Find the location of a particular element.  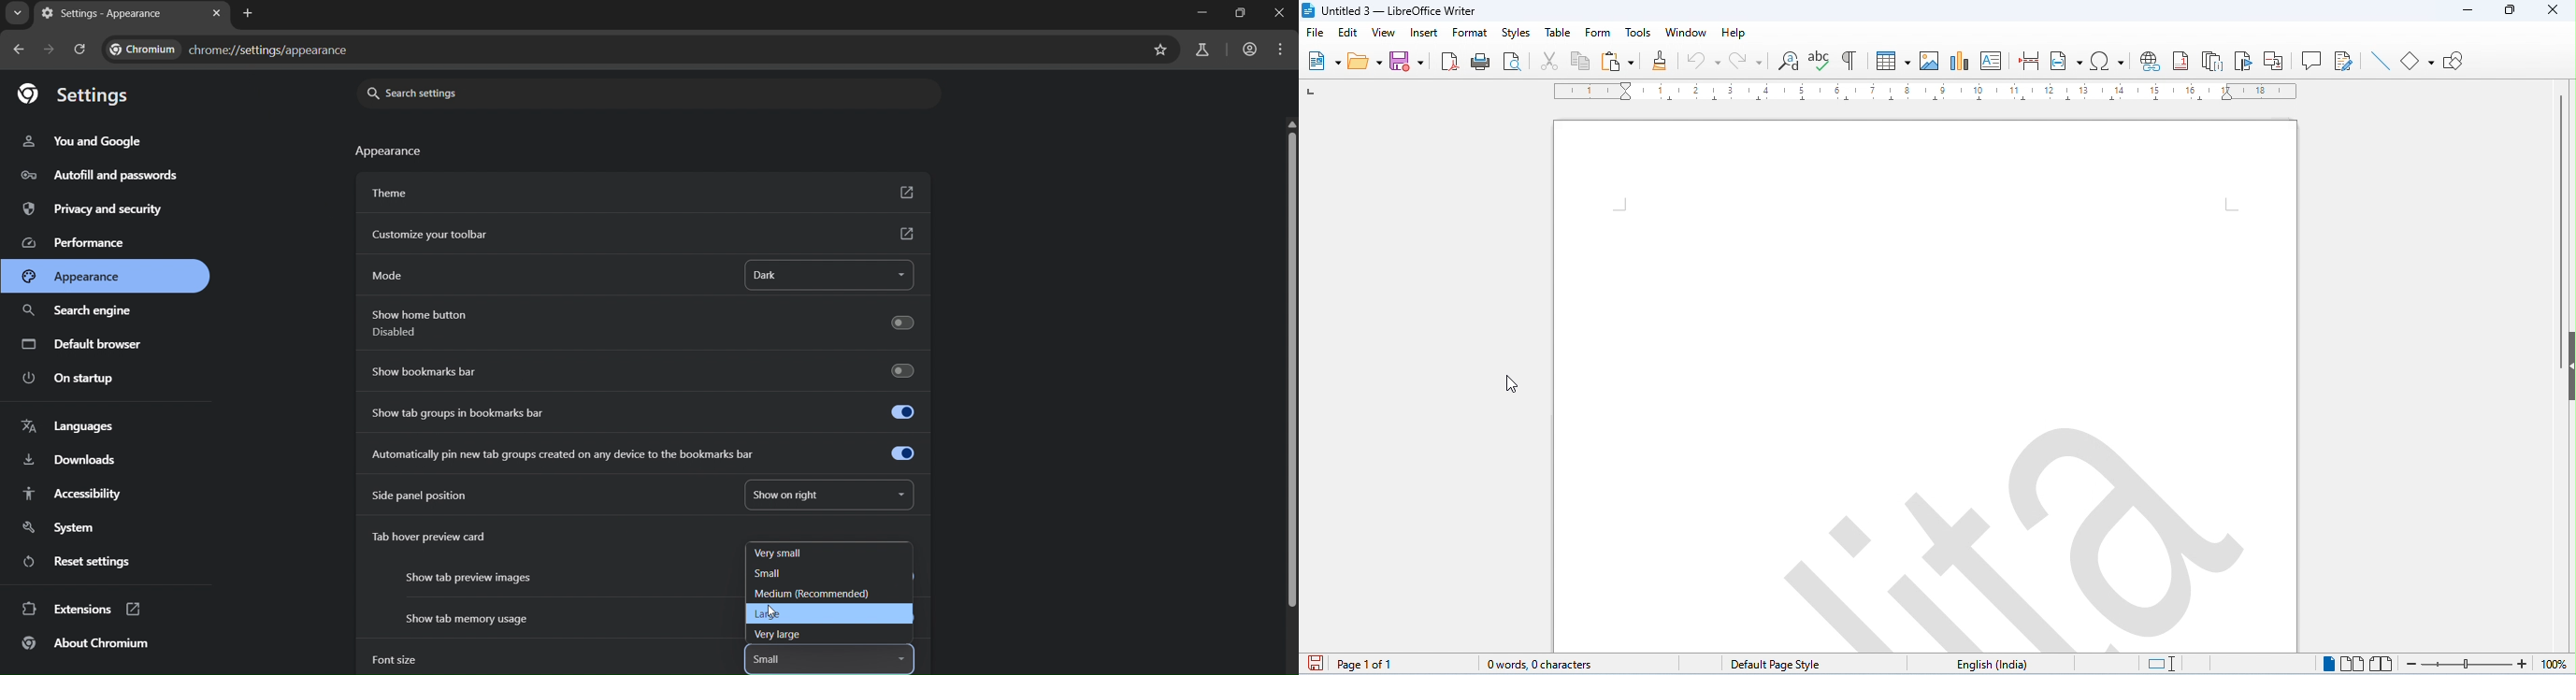

show tab memoryusage is located at coordinates (466, 619).